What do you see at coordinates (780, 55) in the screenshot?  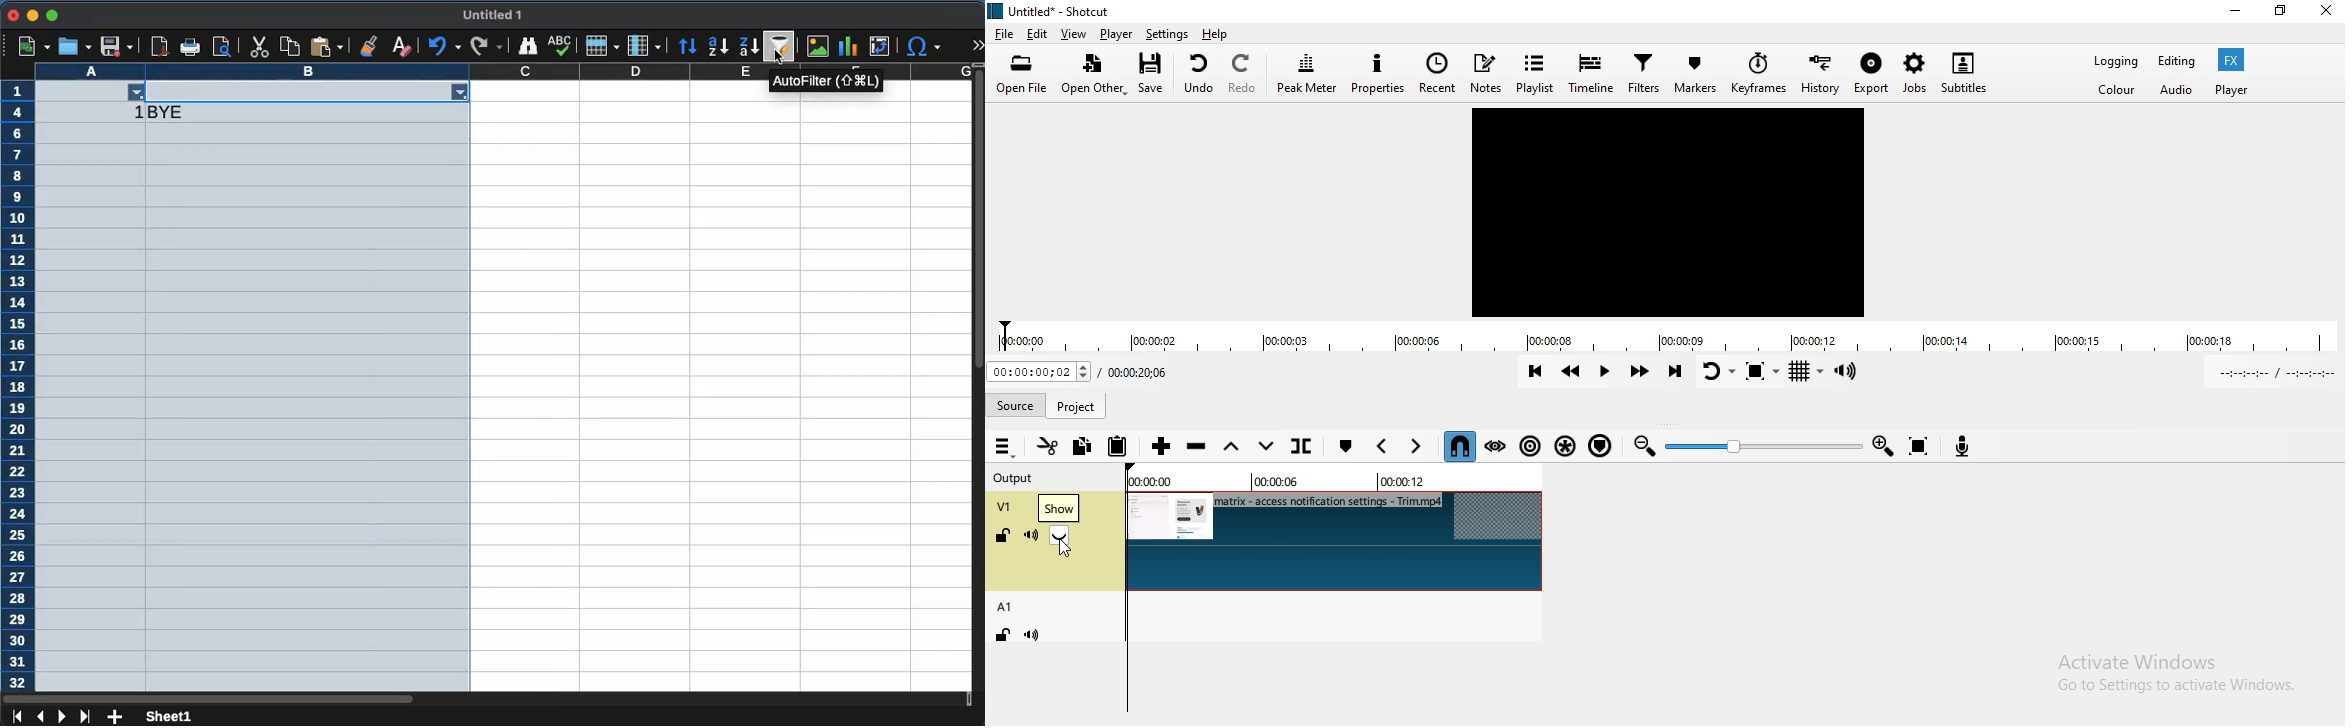 I see `cursor` at bounding box center [780, 55].